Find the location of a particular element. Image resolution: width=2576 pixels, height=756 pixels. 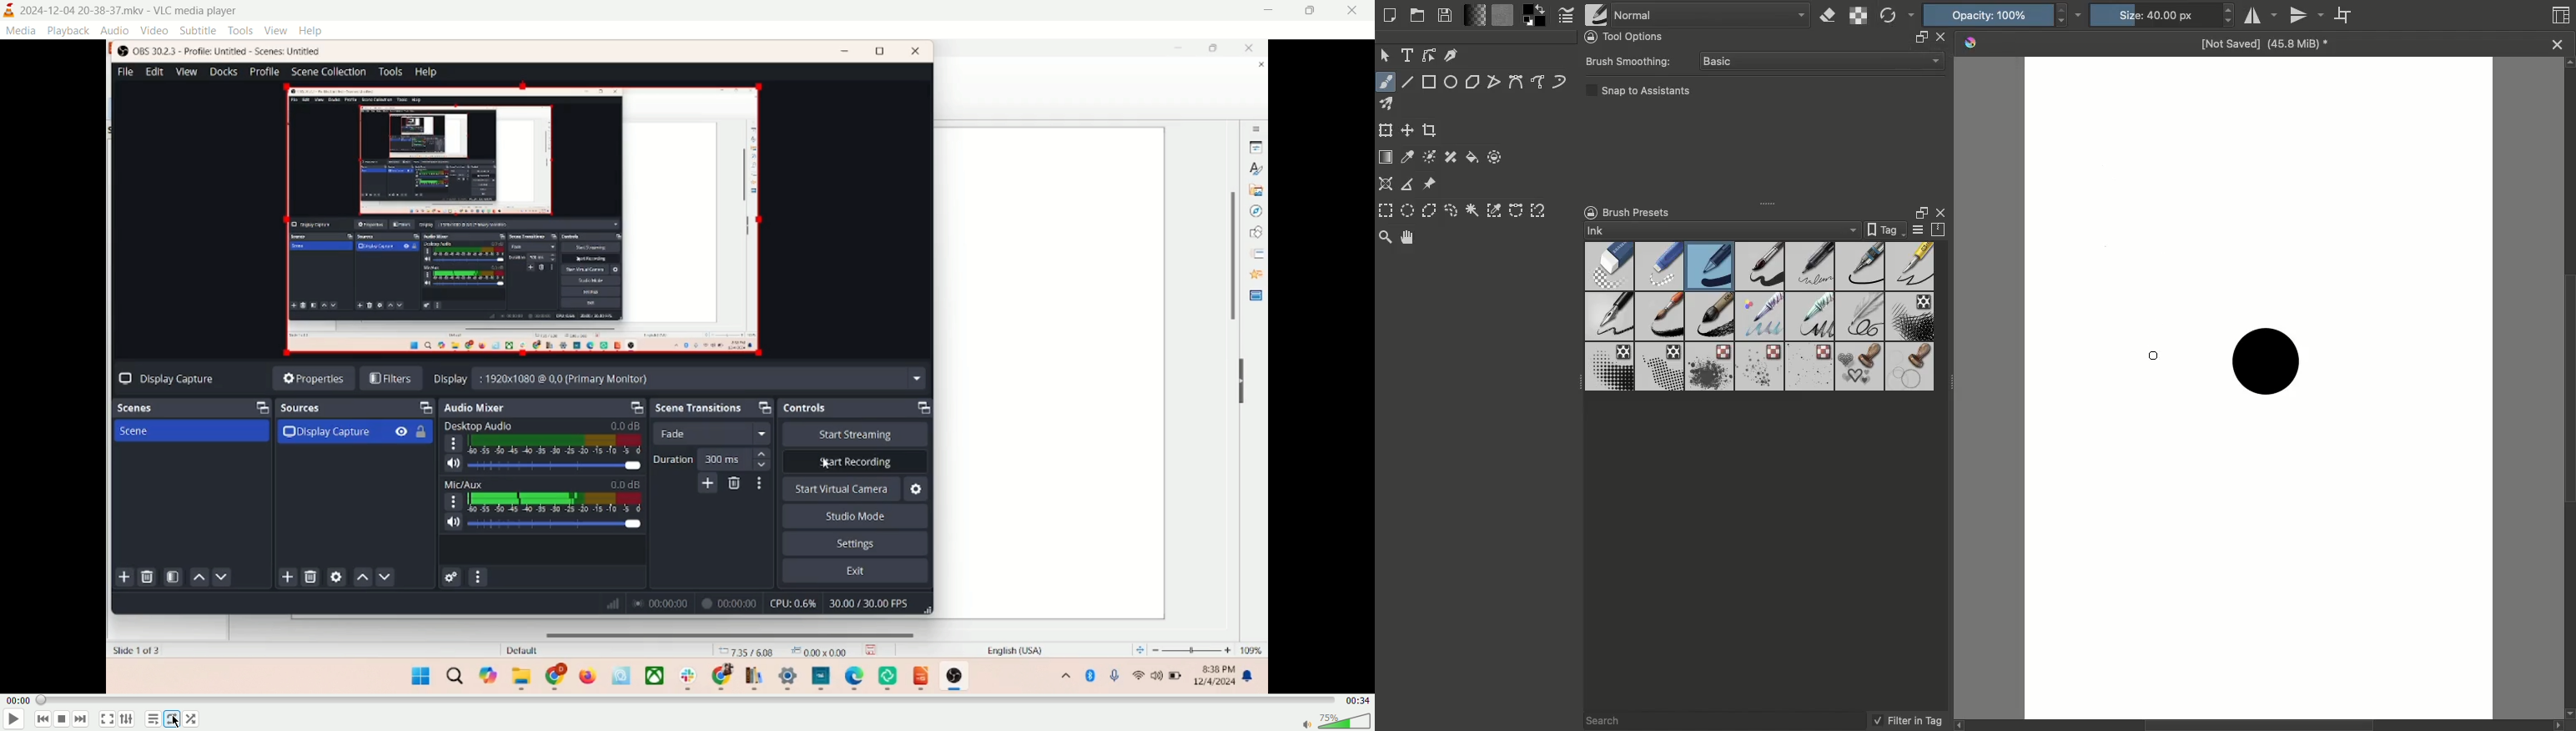

Smart patch is located at coordinates (1453, 157).